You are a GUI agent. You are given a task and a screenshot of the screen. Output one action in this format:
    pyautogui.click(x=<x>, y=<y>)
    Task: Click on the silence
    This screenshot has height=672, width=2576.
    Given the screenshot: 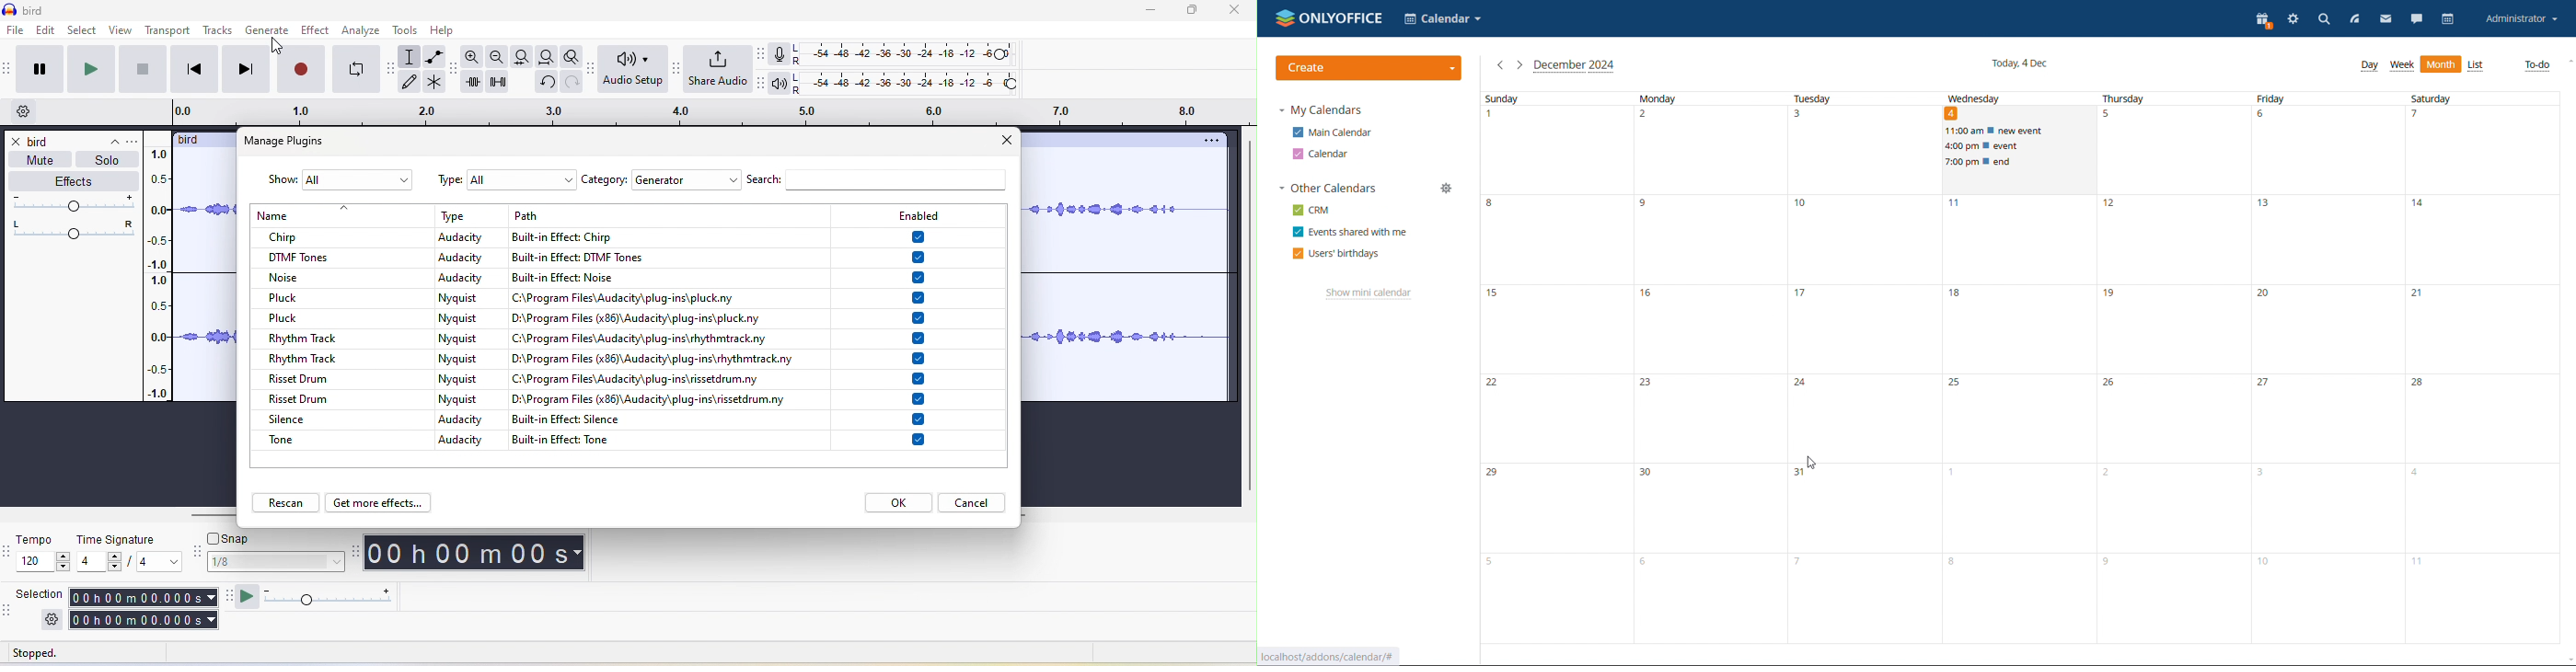 What is the action you would take?
    pyautogui.click(x=306, y=418)
    